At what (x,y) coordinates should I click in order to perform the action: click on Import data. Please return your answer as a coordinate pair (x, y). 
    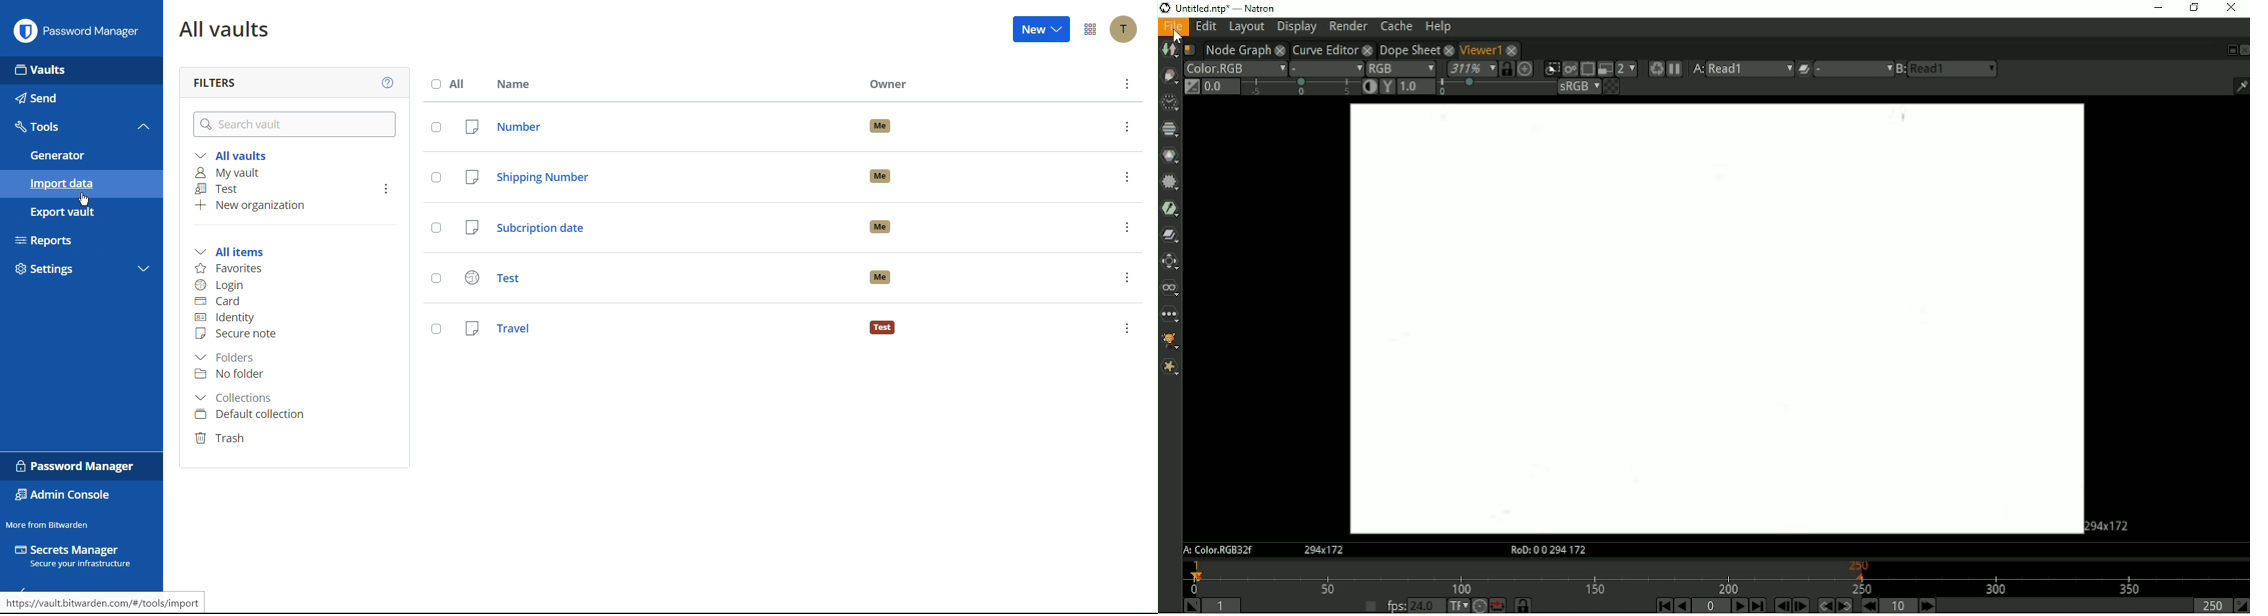
    Looking at the image, I should click on (81, 184).